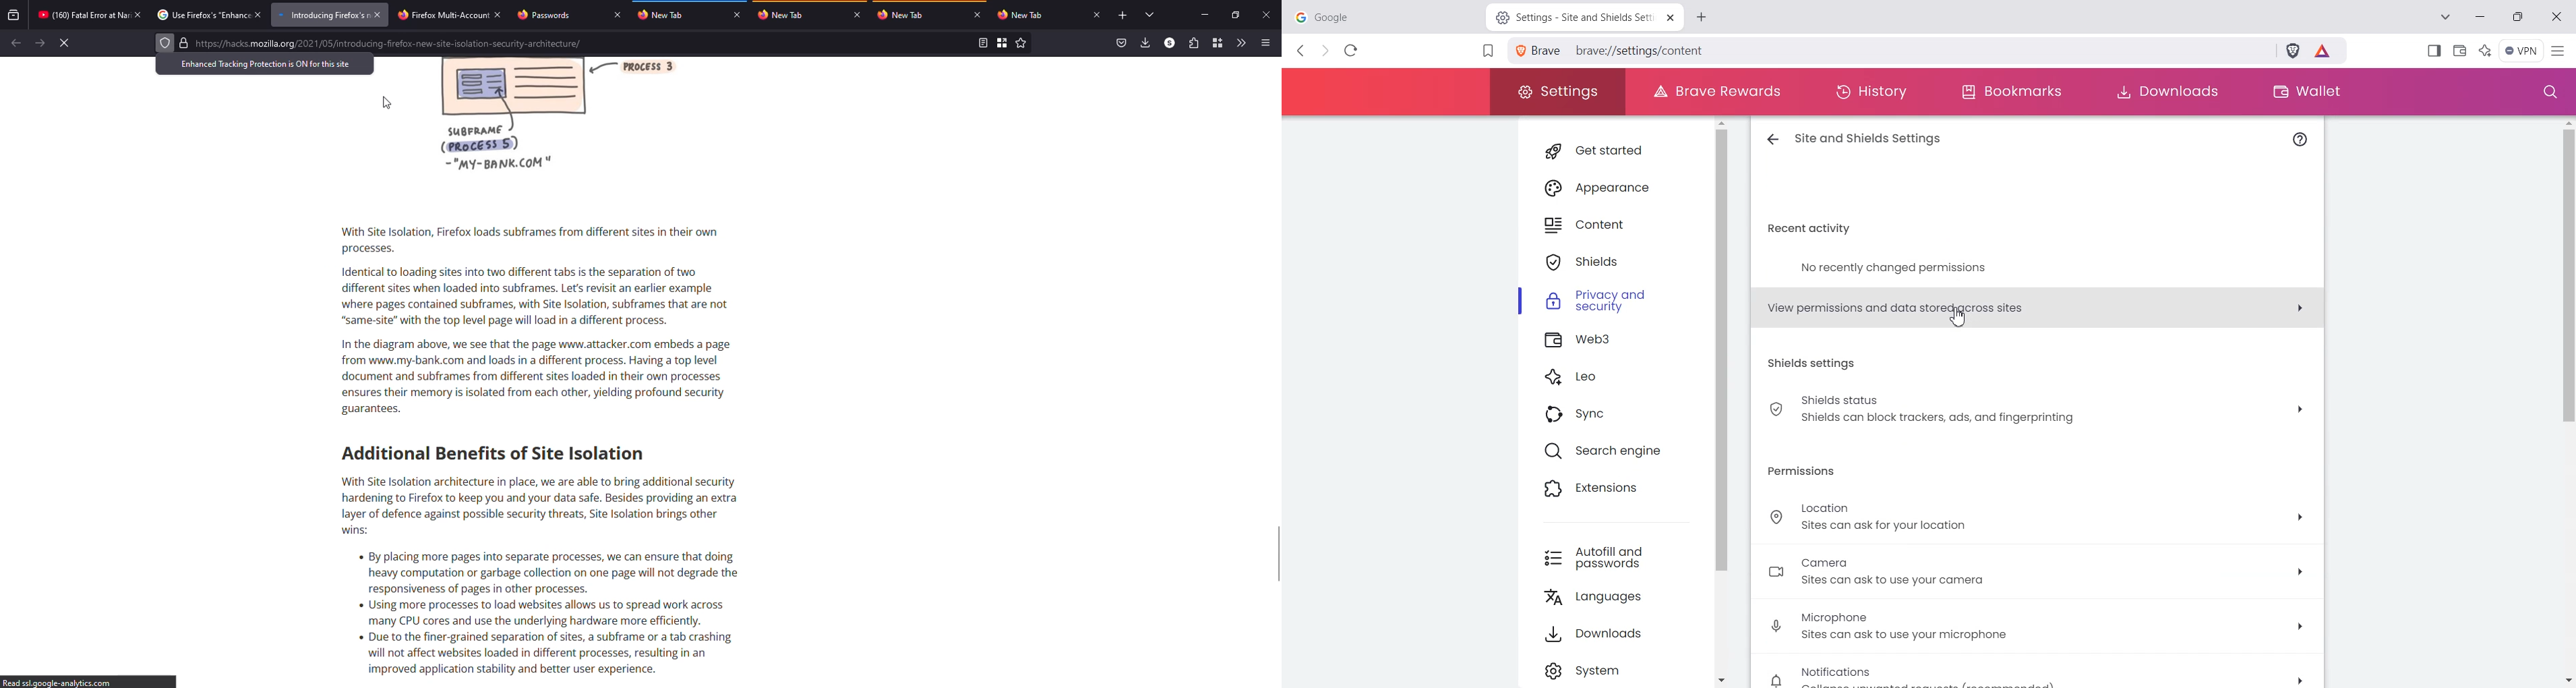 The image size is (2576, 700). What do you see at coordinates (166, 43) in the screenshot?
I see `tracker enabled` at bounding box center [166, 43].